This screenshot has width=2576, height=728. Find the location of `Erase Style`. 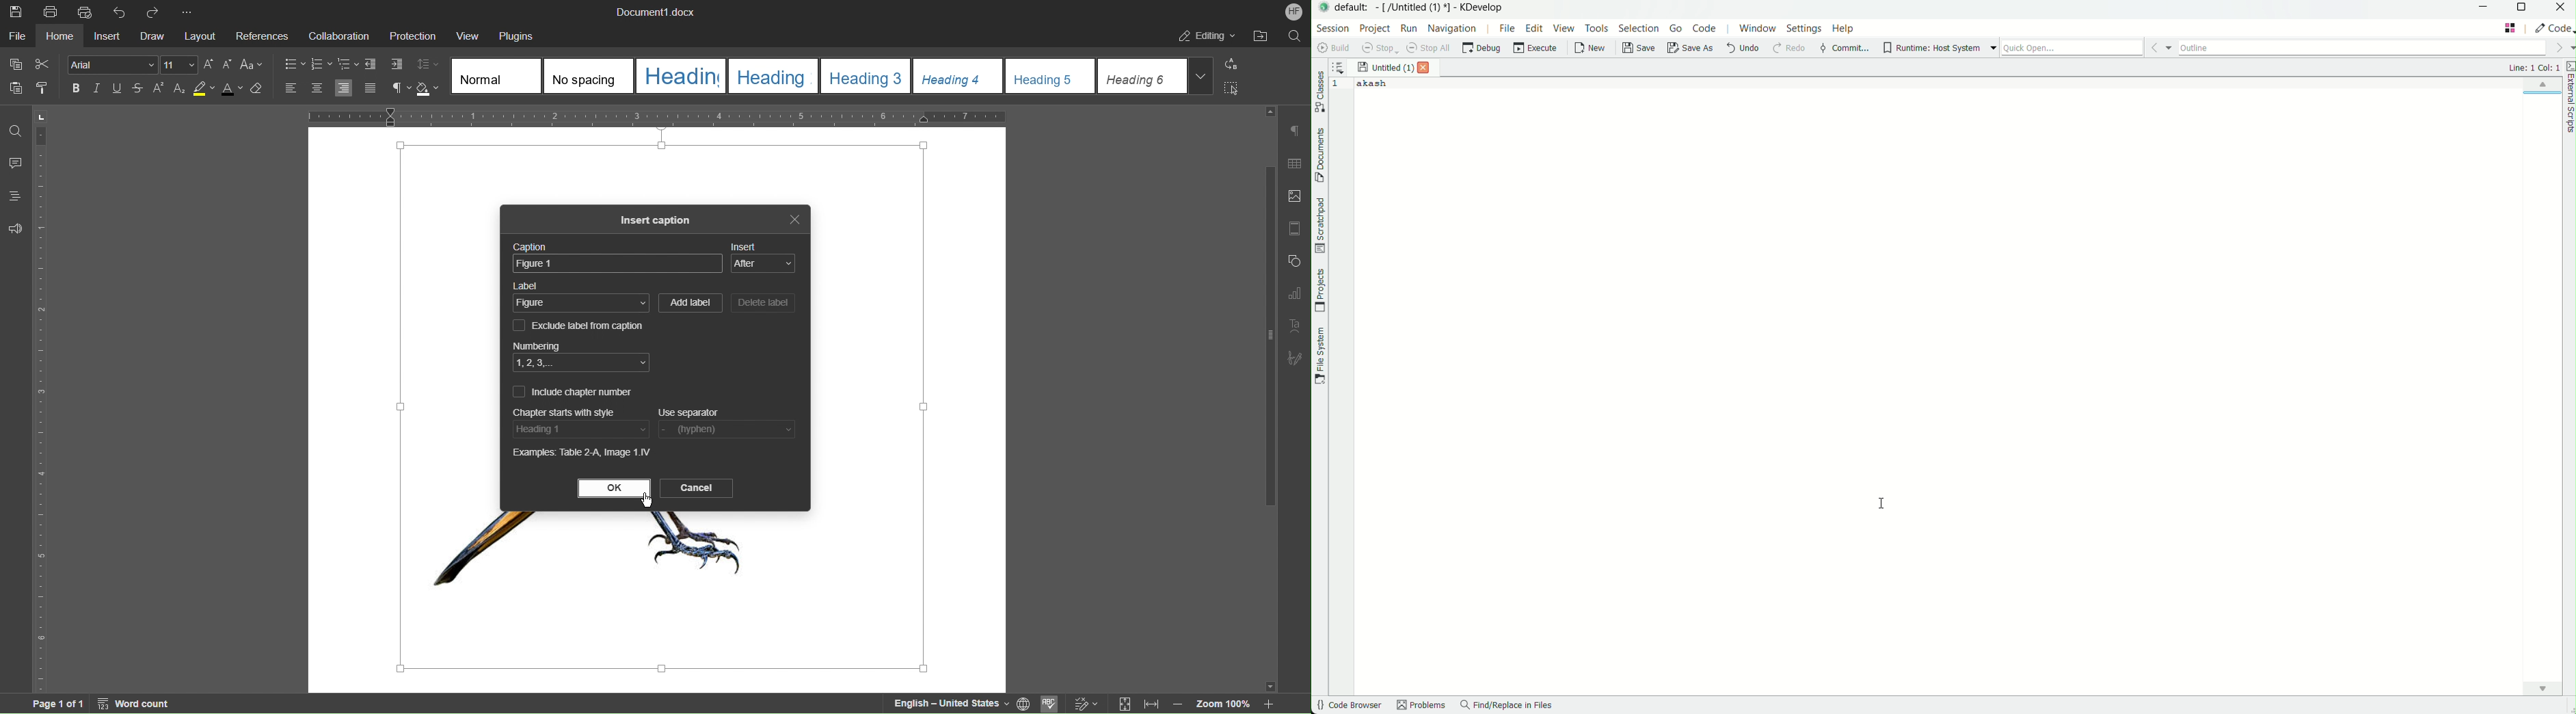

Erase Style is located at coordinates (260, 90).